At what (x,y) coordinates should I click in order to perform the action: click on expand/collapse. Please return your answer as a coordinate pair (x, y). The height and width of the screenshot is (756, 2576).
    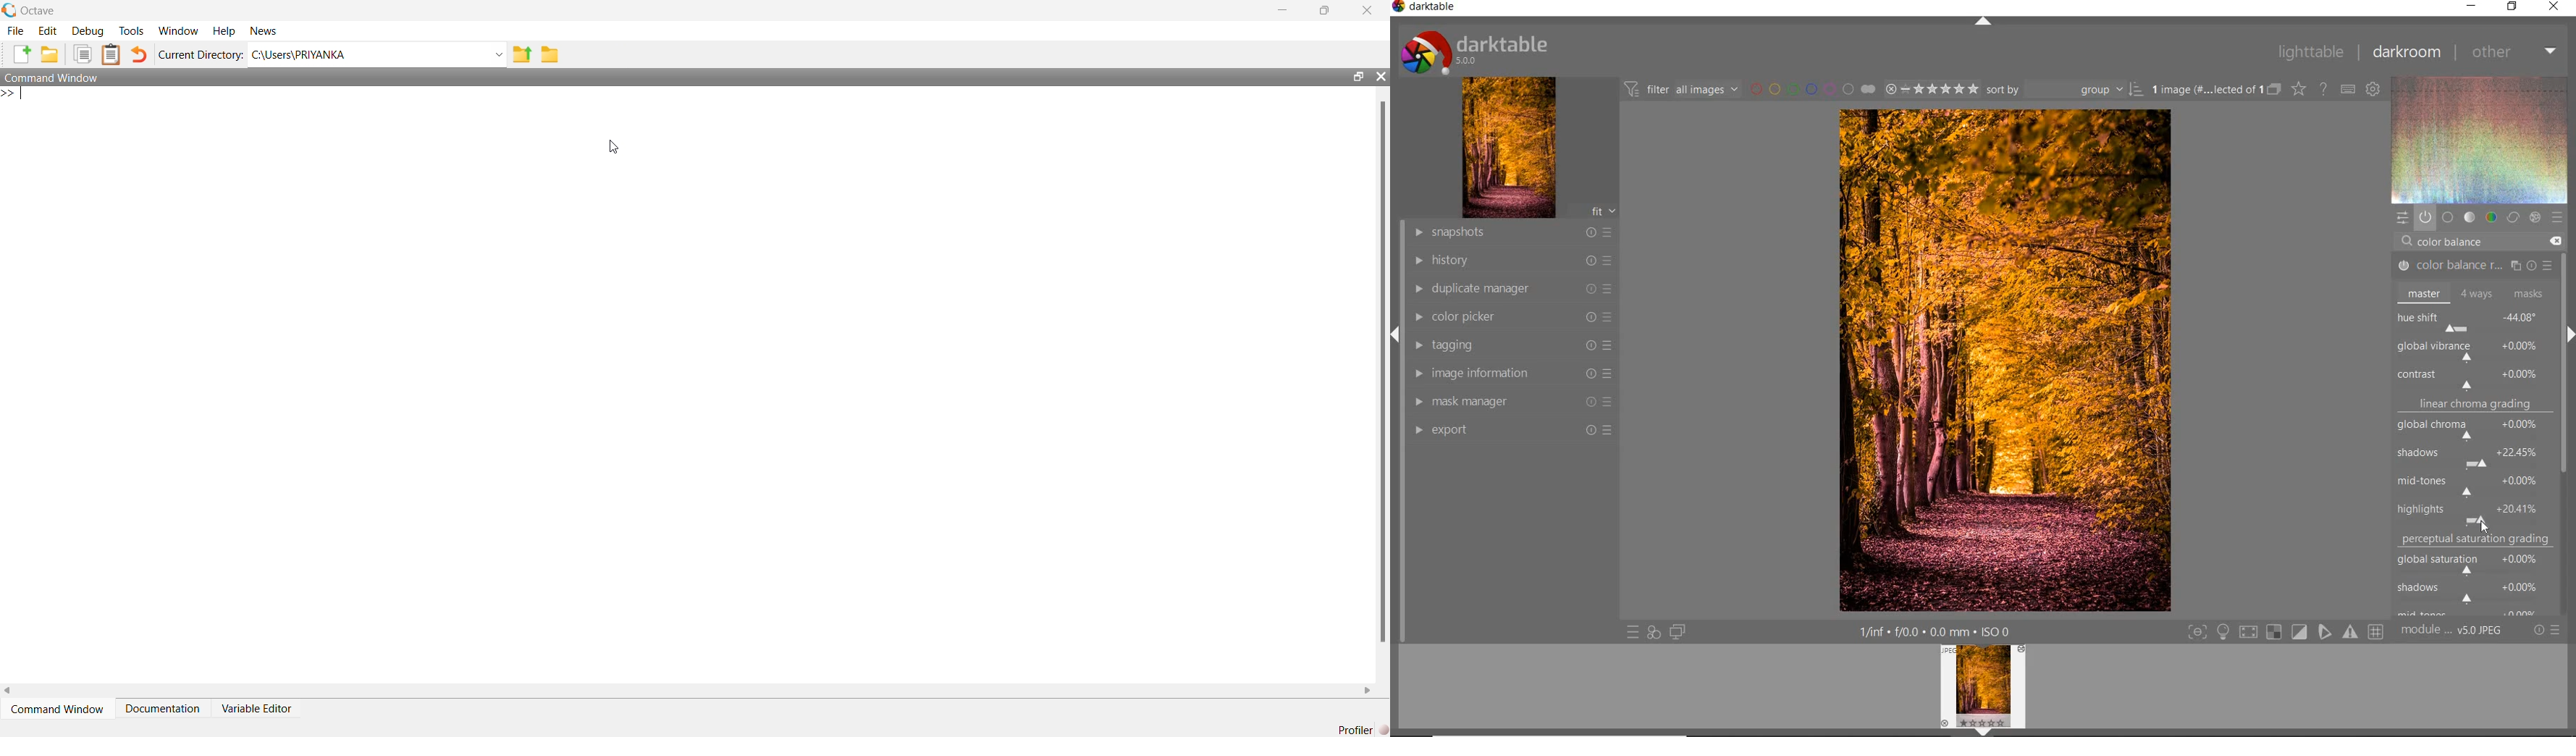
    Looking at the image, I should click on (1981, 21).